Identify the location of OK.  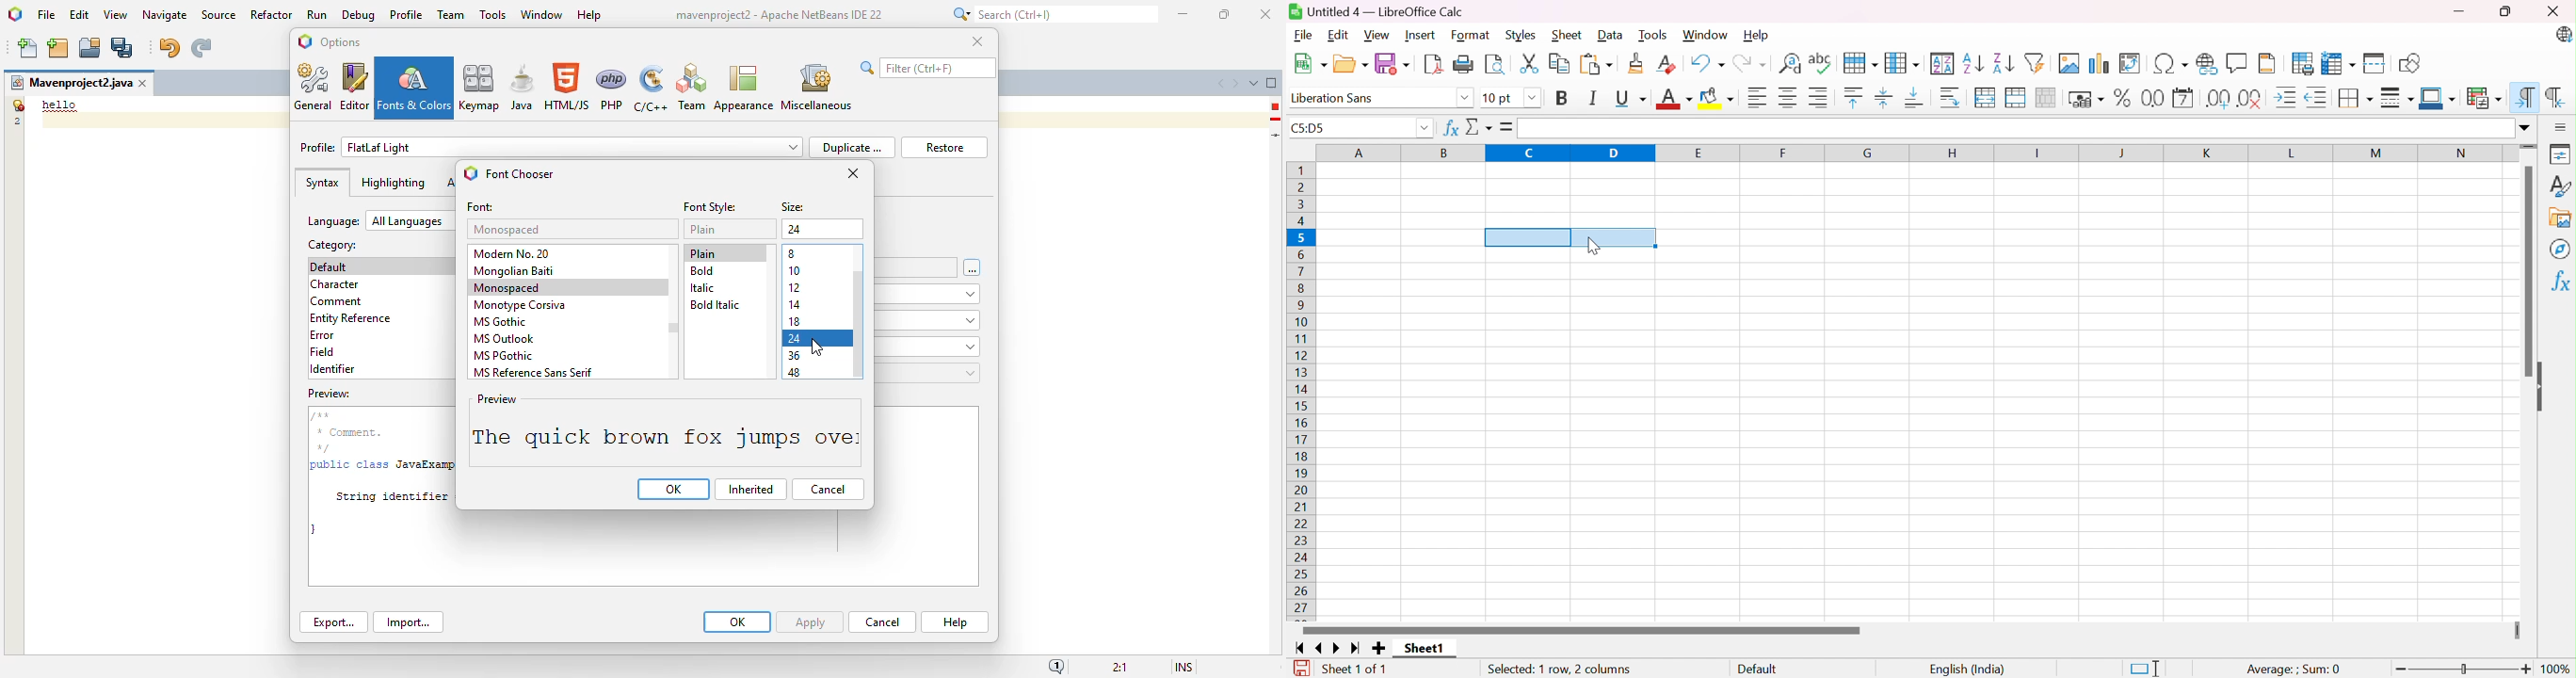
(737, 622).